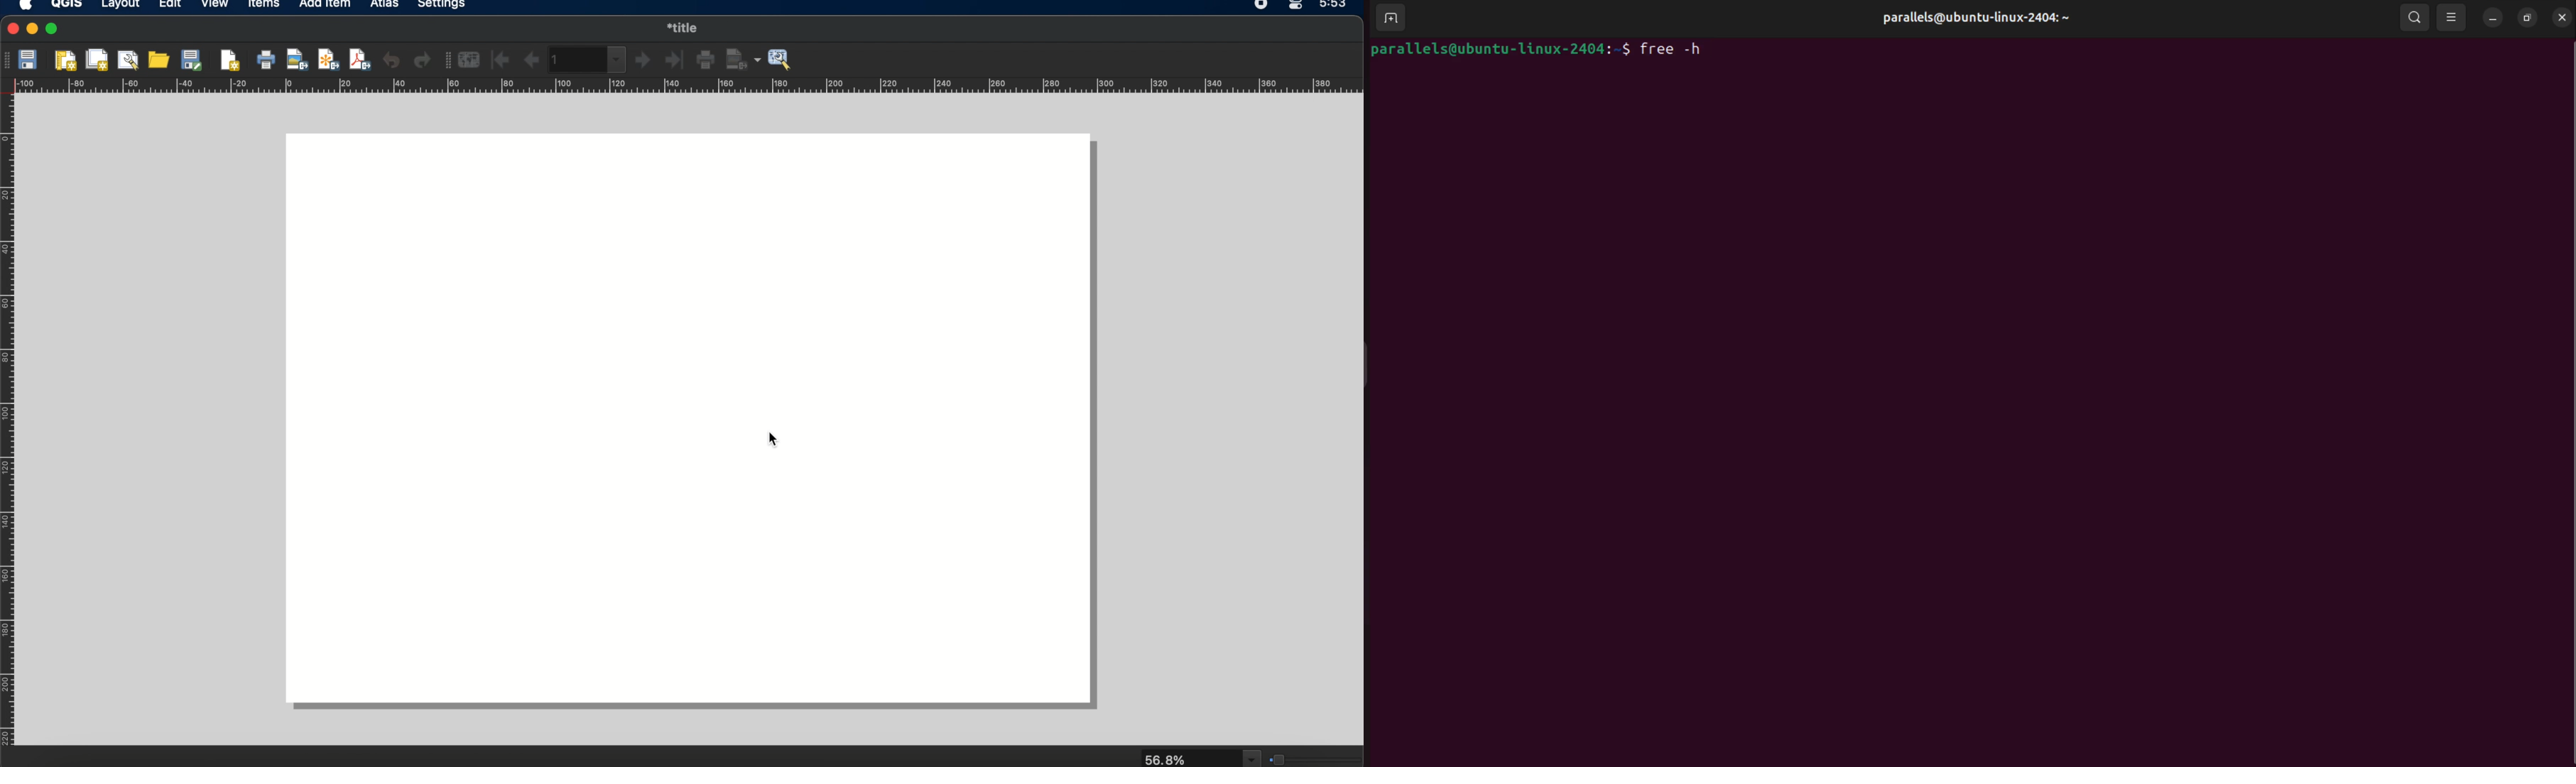 Image resolution: width=2576 pixels, height=784 pixels. What do you see at coordinates (675, 87) in the screenshot?
I see `margin` at bounding box center [675, 87].